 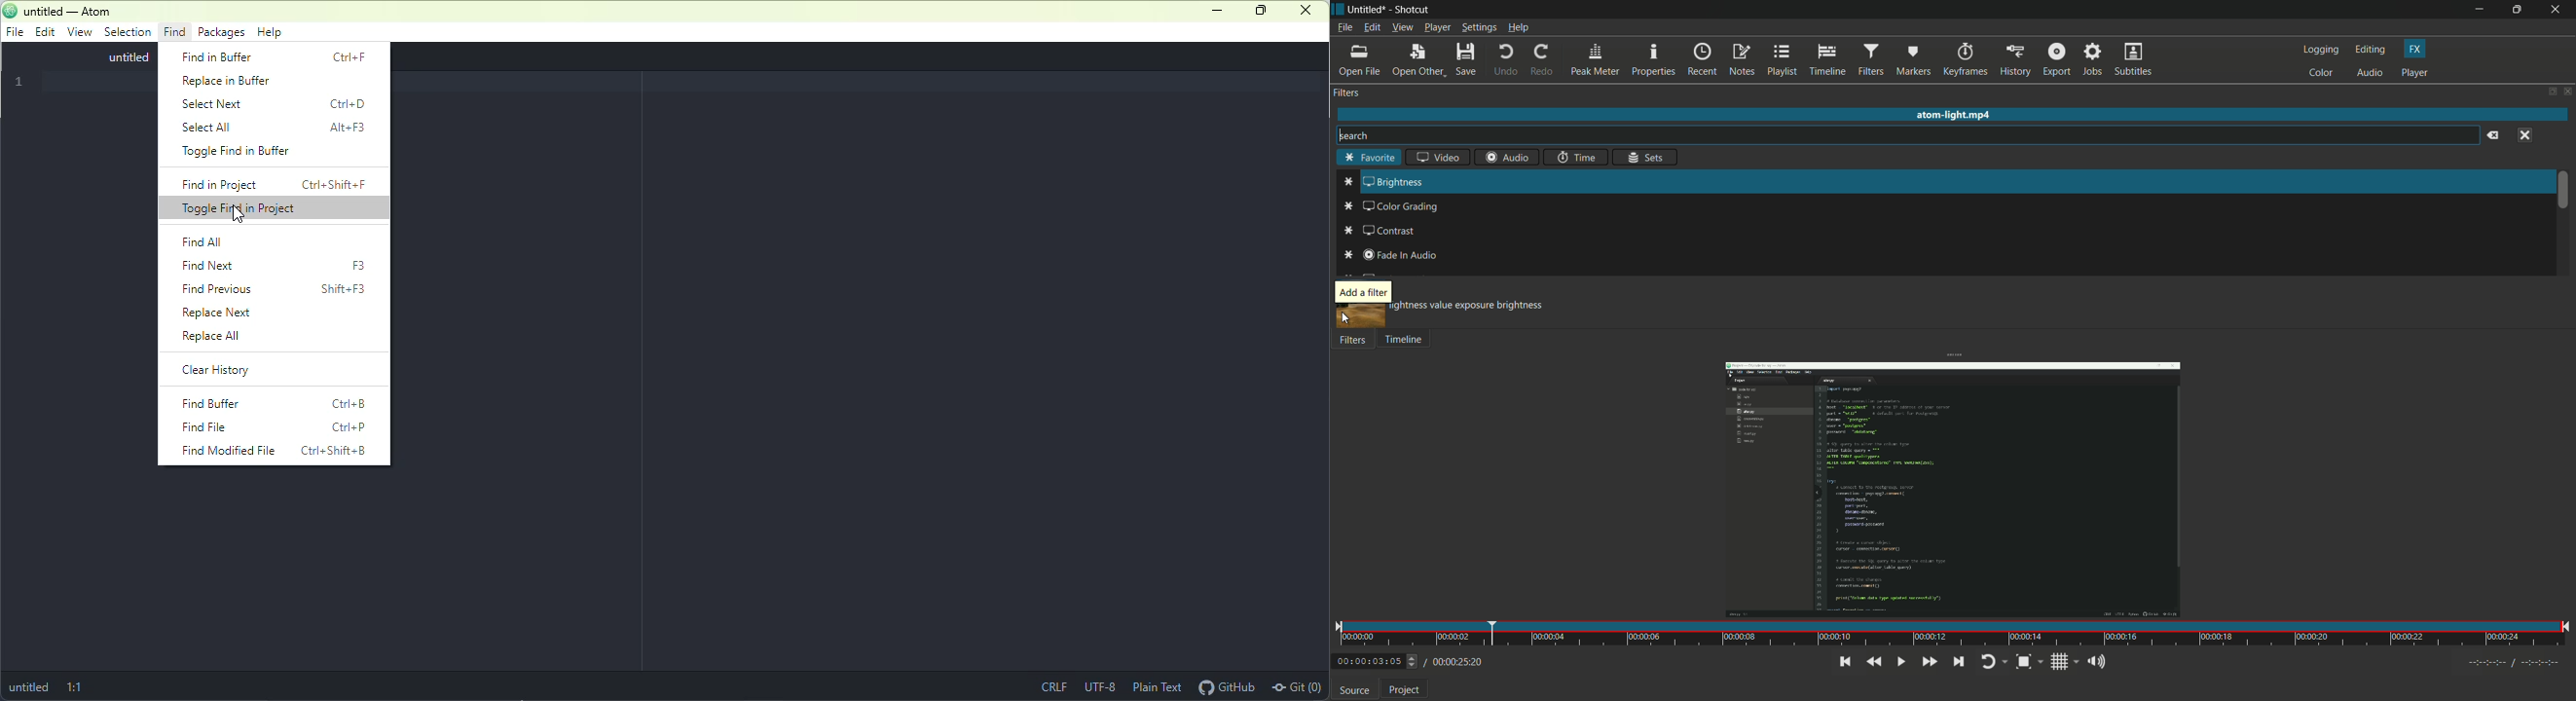 I want to click on subtitles, so click(x=2133, y=59).